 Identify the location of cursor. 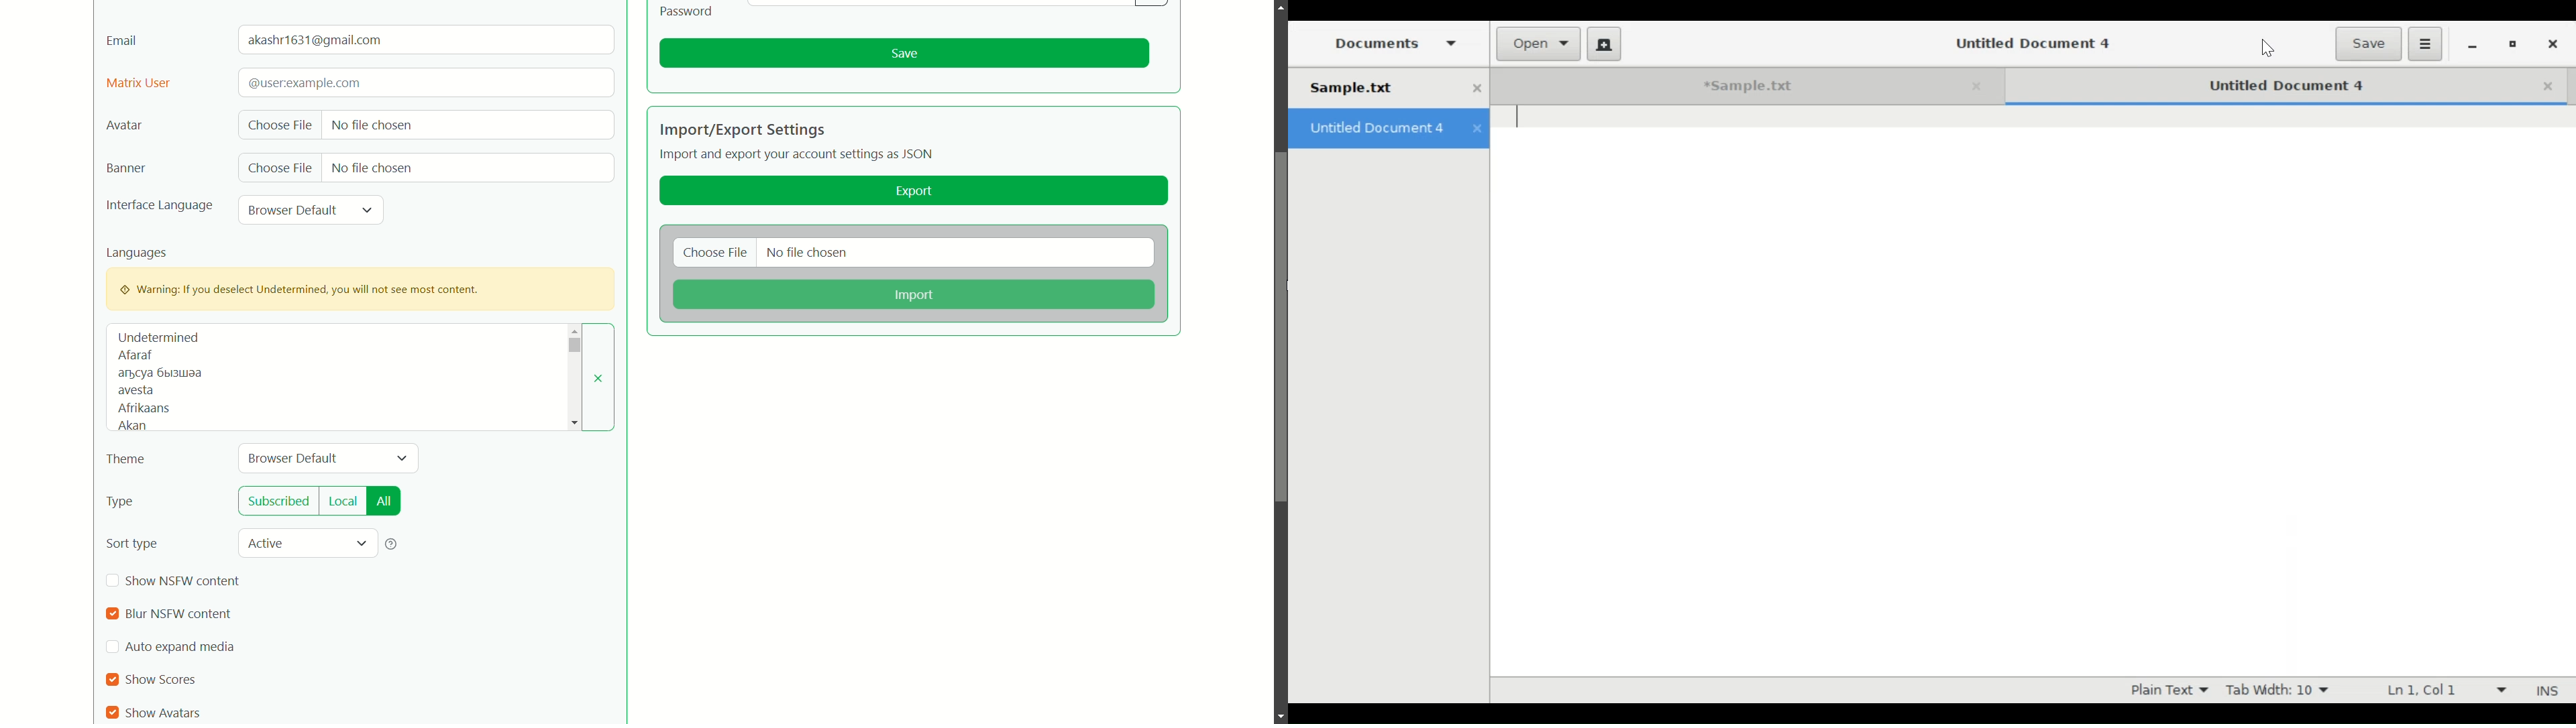
(1280, 272).